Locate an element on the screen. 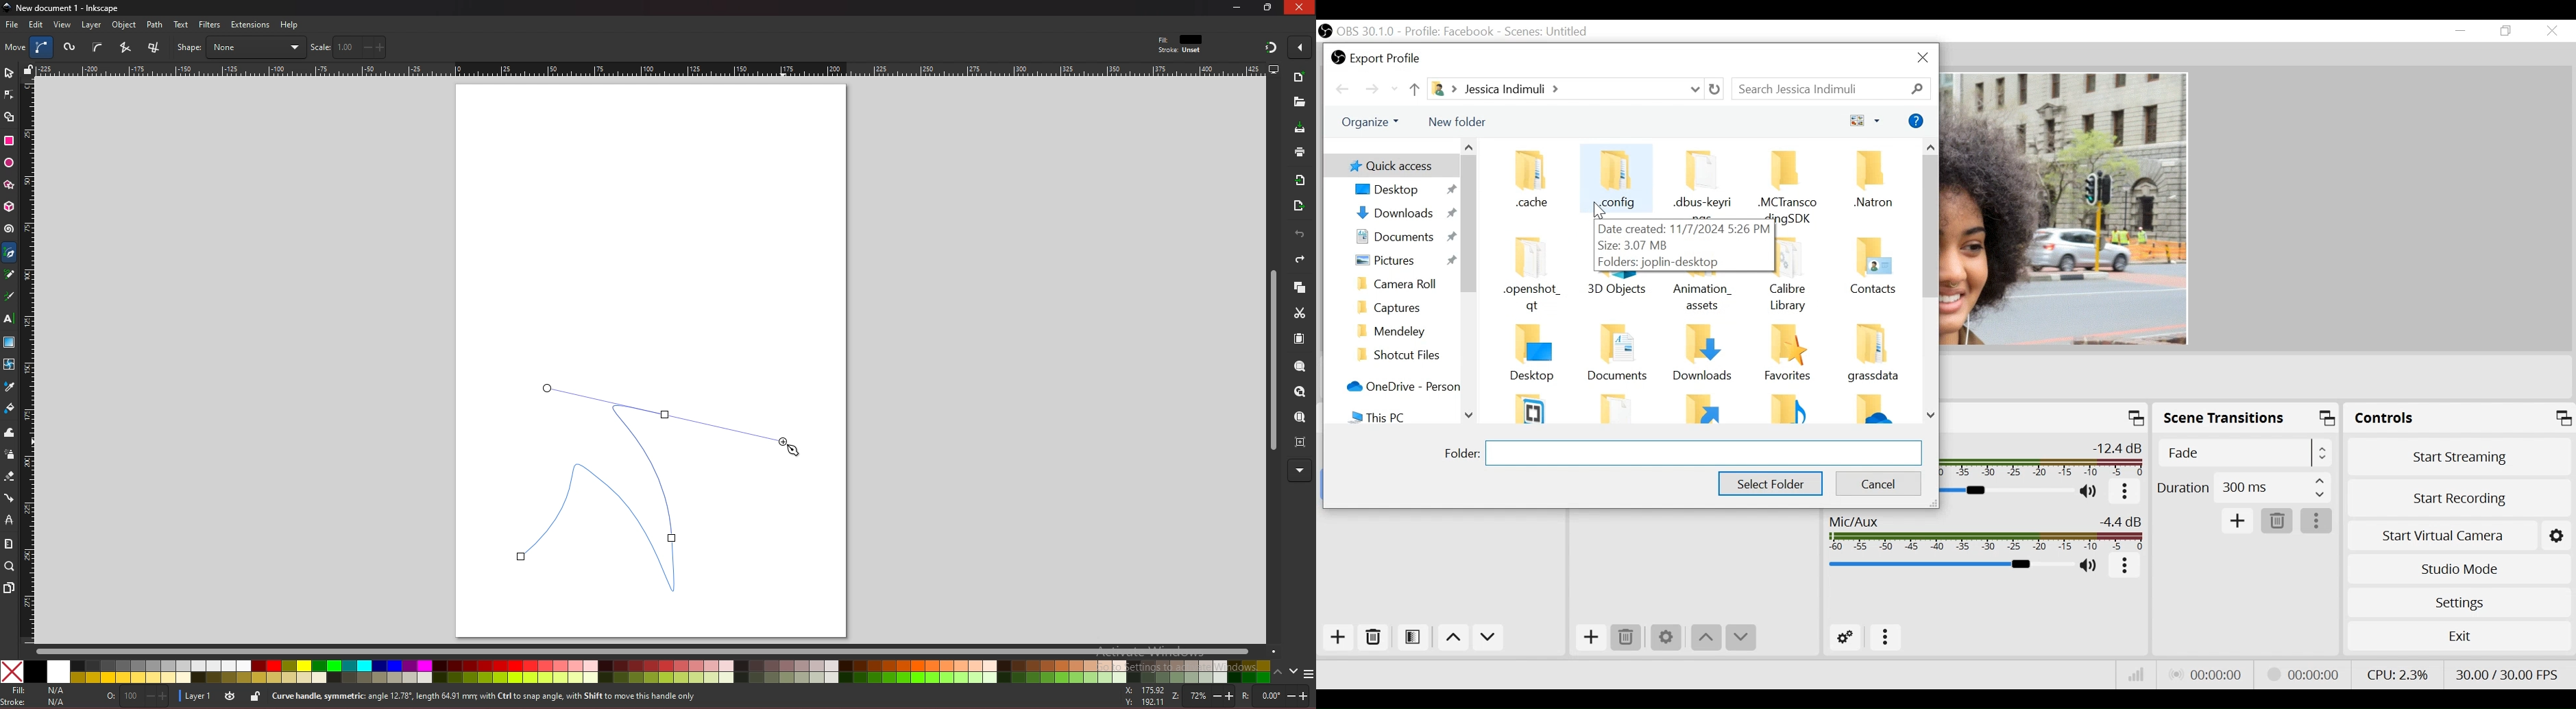 The width and height of the screenshot is (2576, 728). Start Streaming is located at coordinates (2461, 457).